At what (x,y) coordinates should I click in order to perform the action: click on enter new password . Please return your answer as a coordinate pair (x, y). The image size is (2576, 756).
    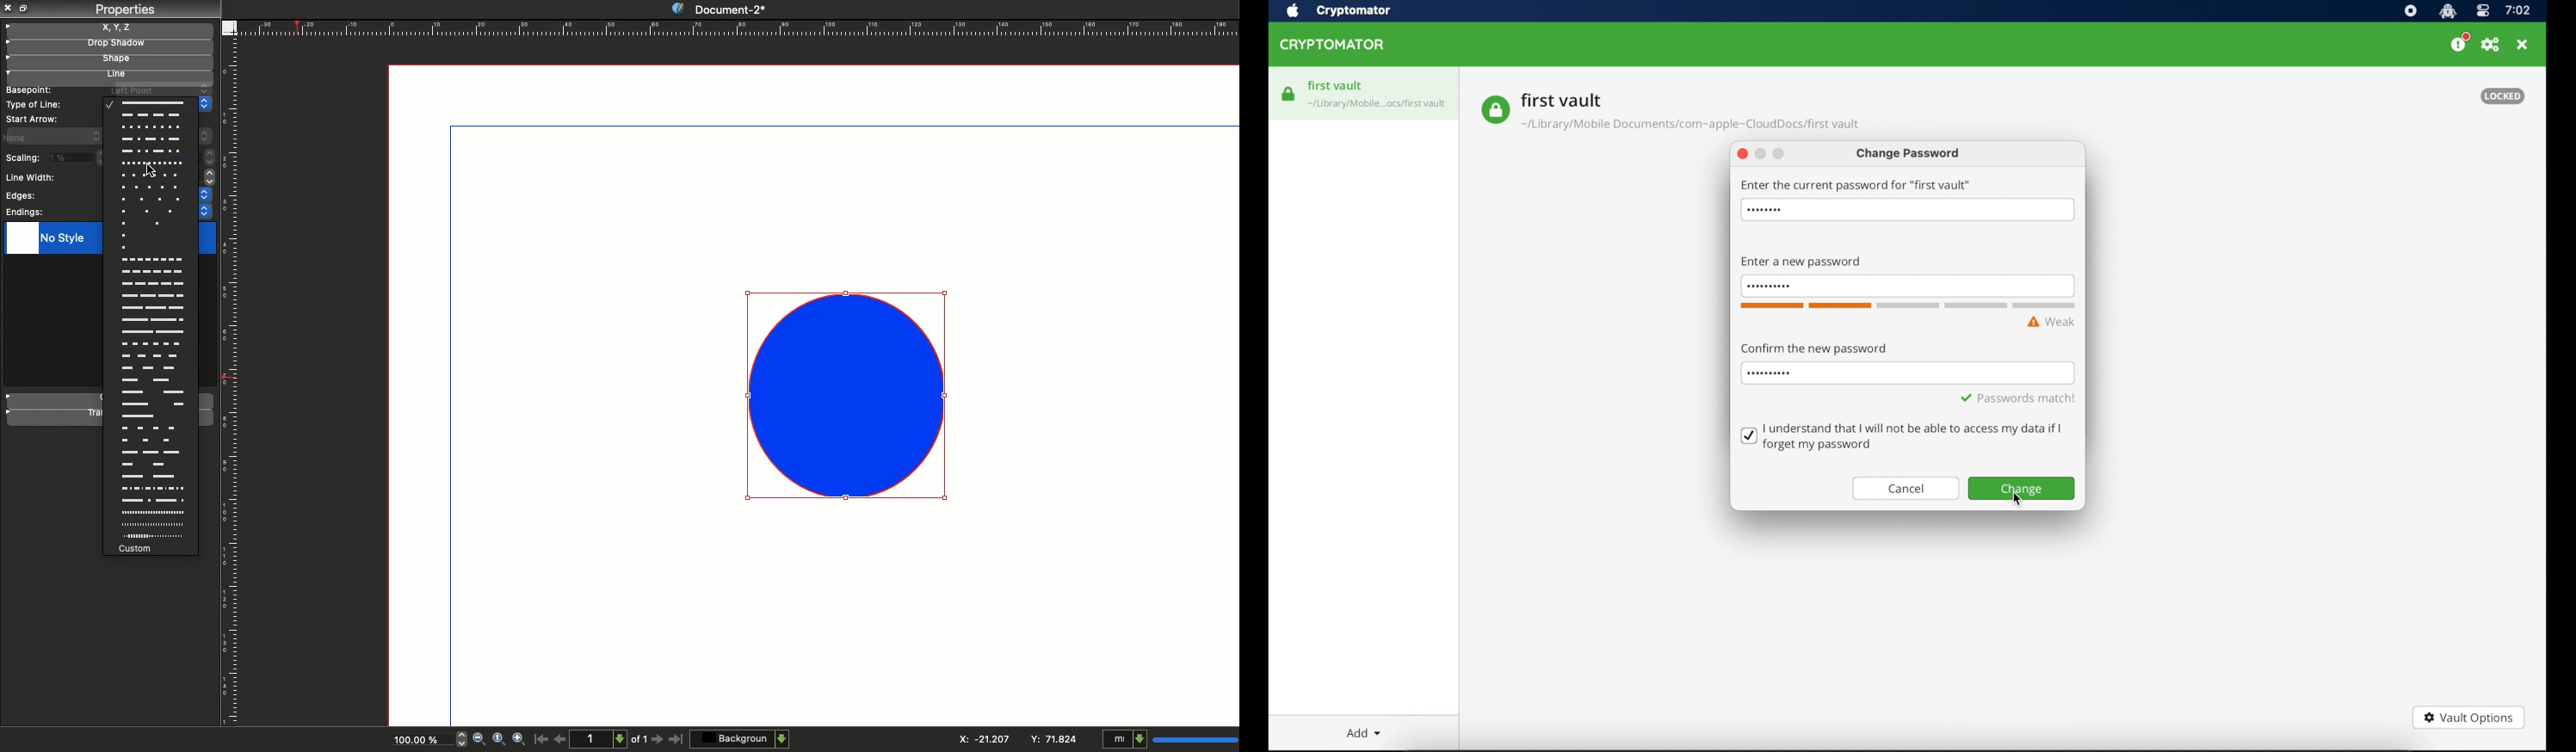
    Looking at the image, I should click on (1801, 263).